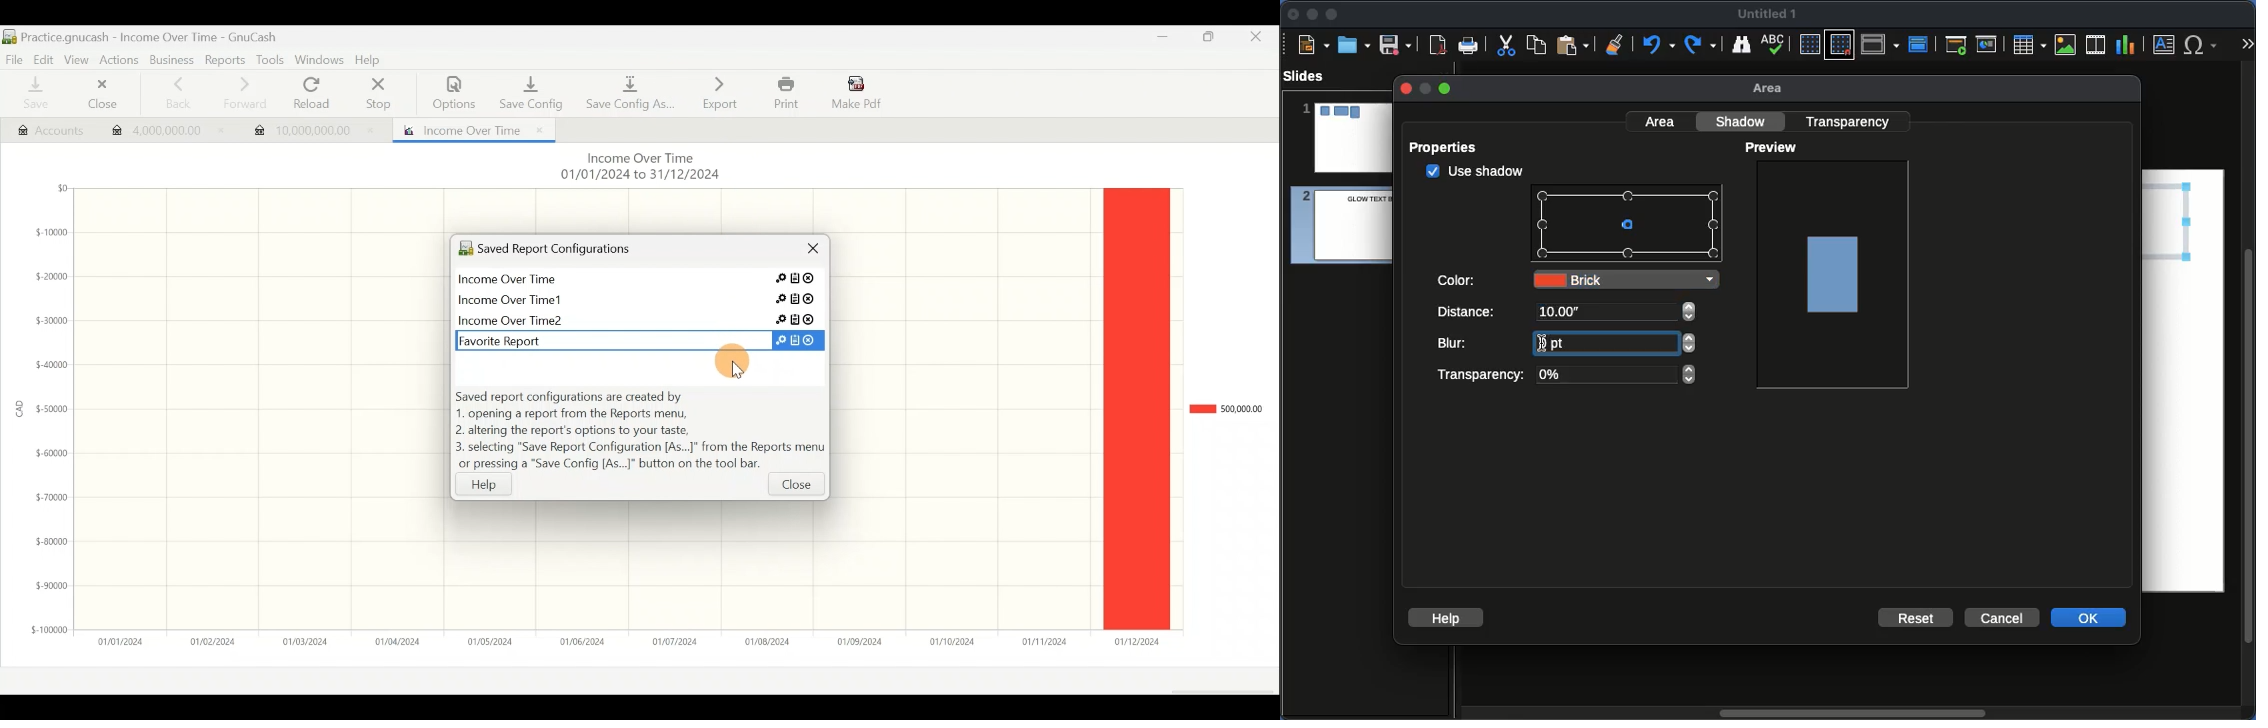  Describe the element at coordinates (1136, 408) in the screenshot. I see `Bar` at that location.